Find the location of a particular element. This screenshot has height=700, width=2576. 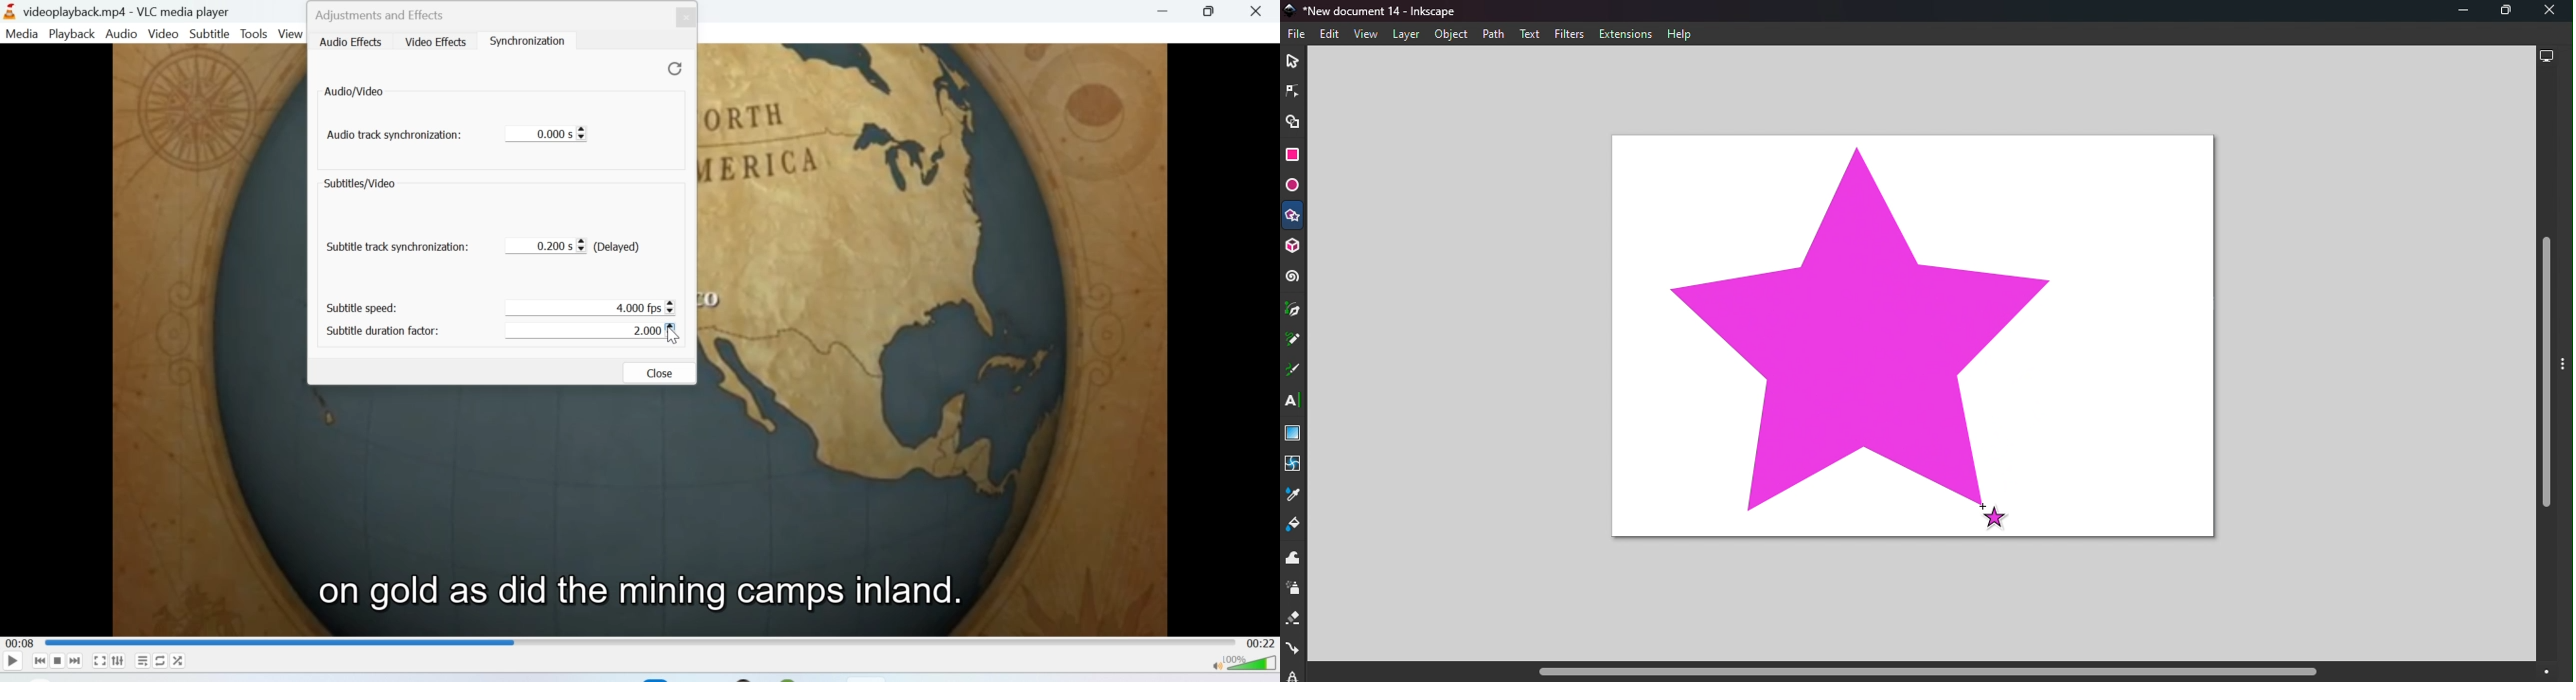

Tweak tool is located at coordinates (1296, 559).